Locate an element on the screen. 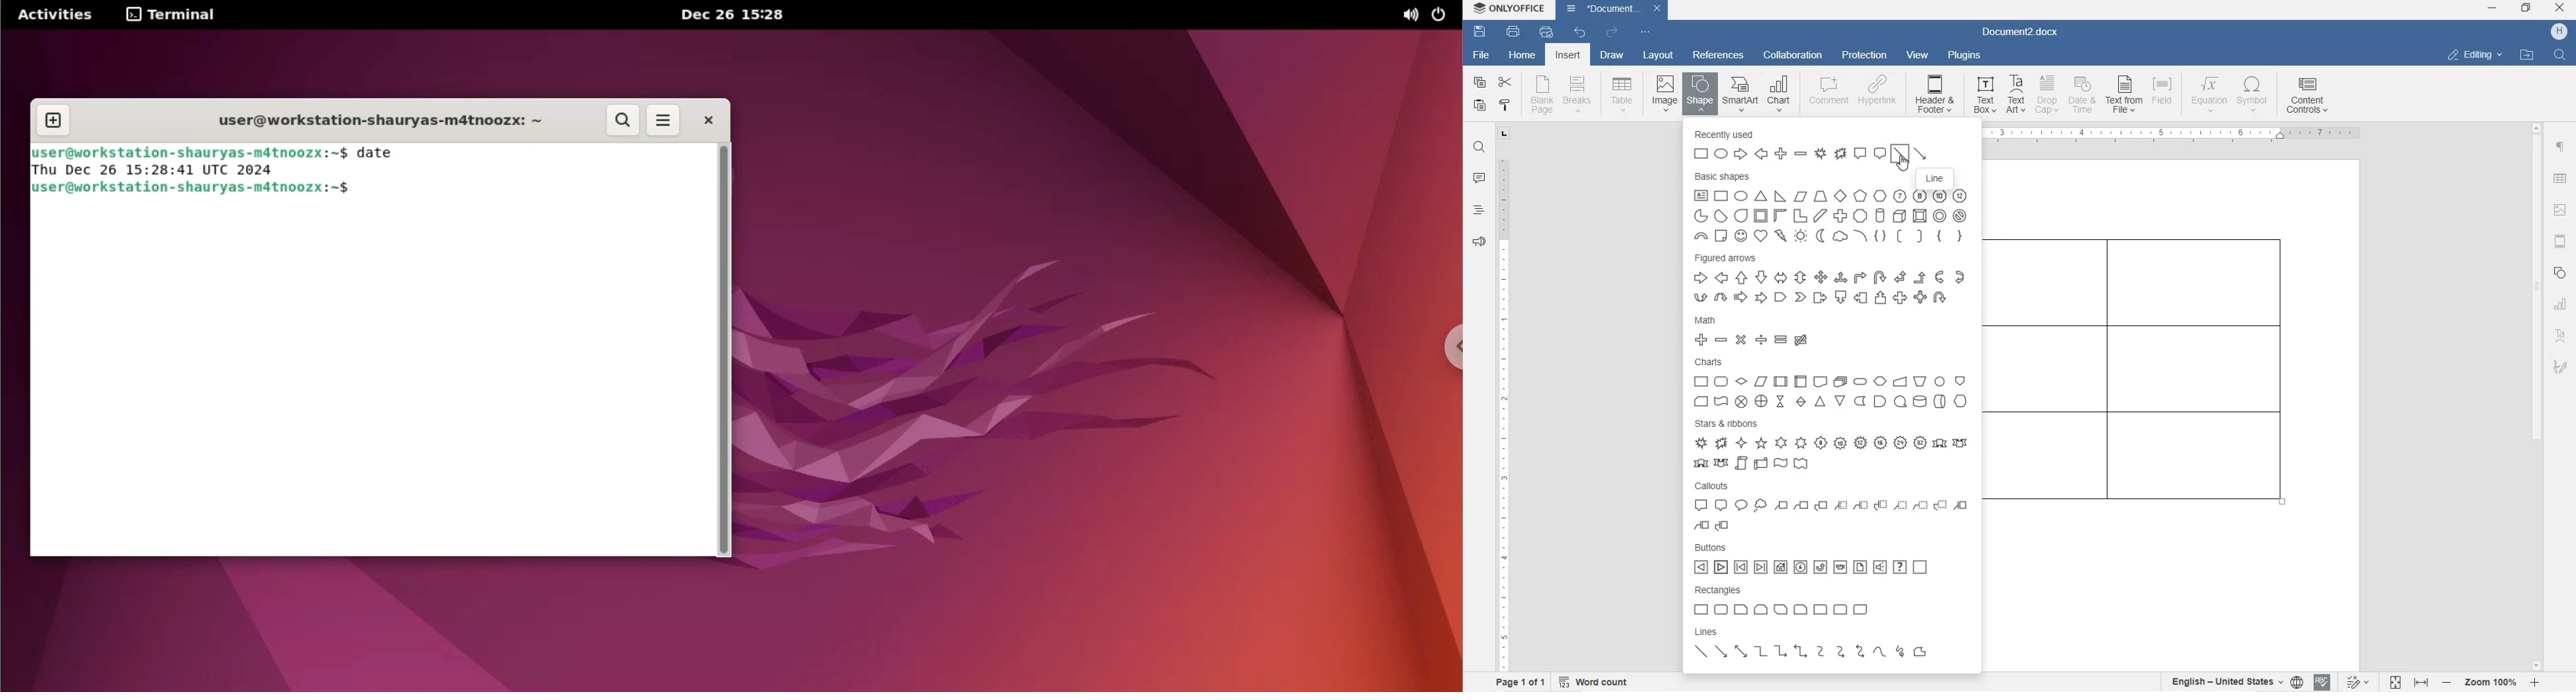 The width and height of the screenshot is (2576, 700). basic shapes is located at coordinates (1833, 207).